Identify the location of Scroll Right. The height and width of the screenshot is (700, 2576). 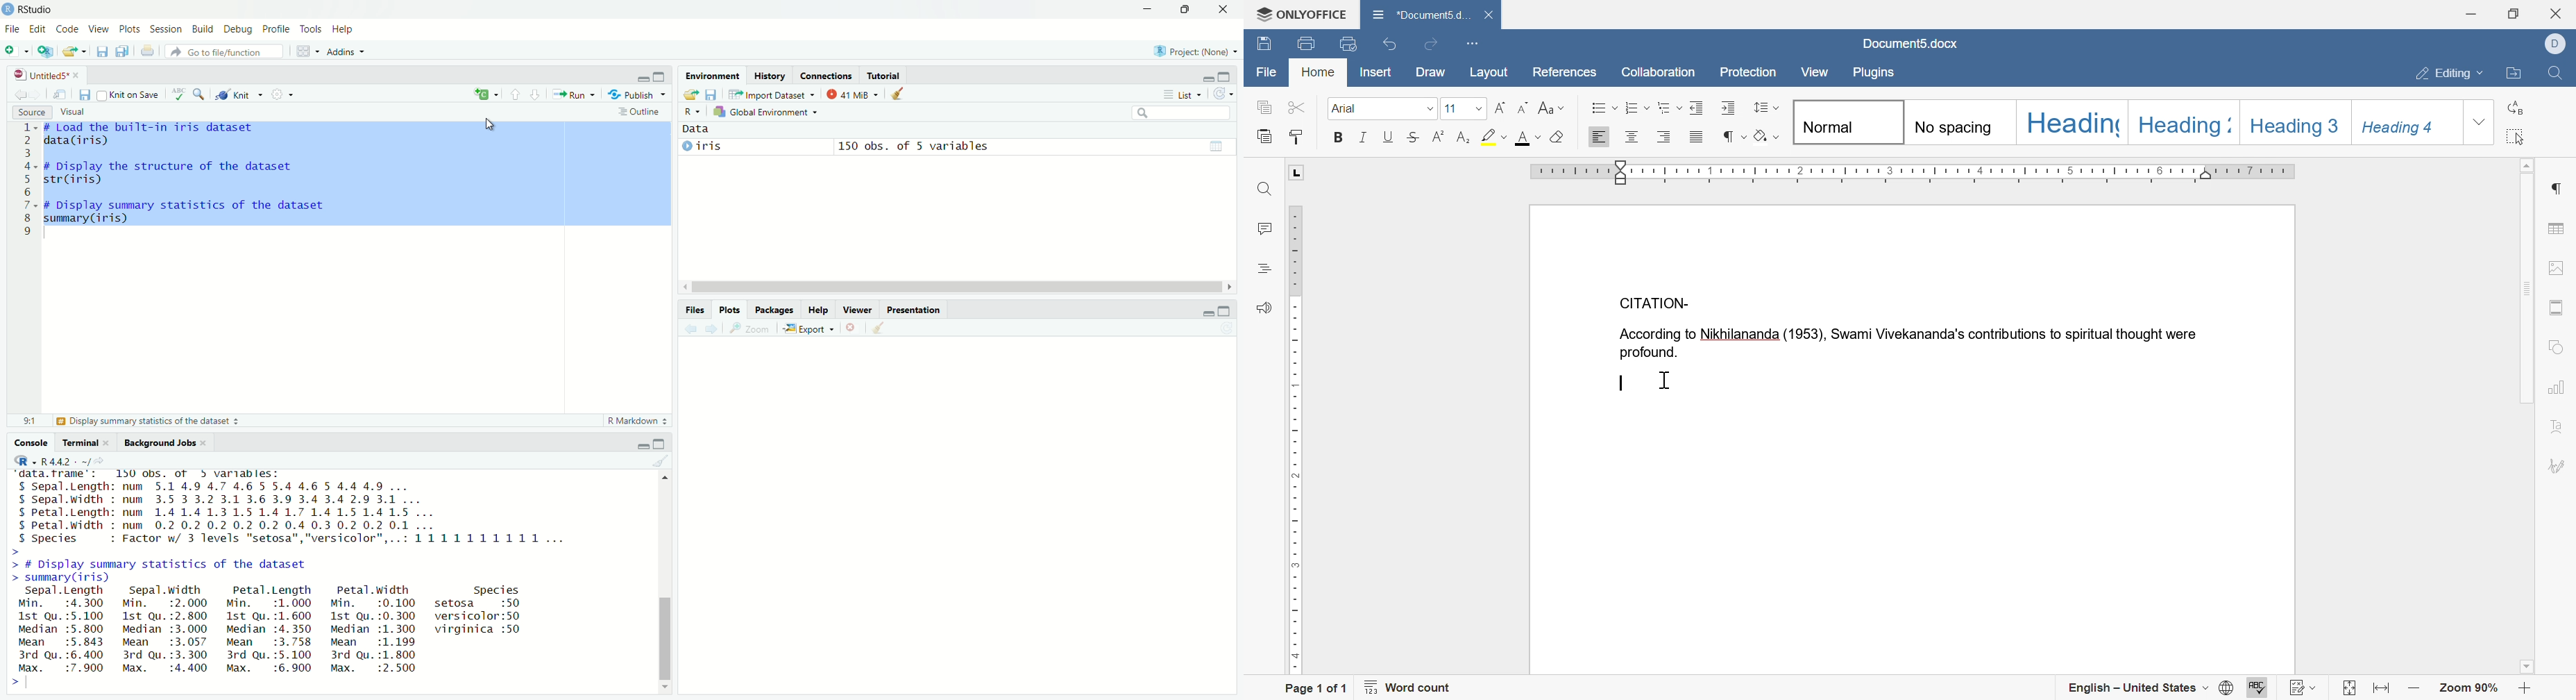
(1230, 287).